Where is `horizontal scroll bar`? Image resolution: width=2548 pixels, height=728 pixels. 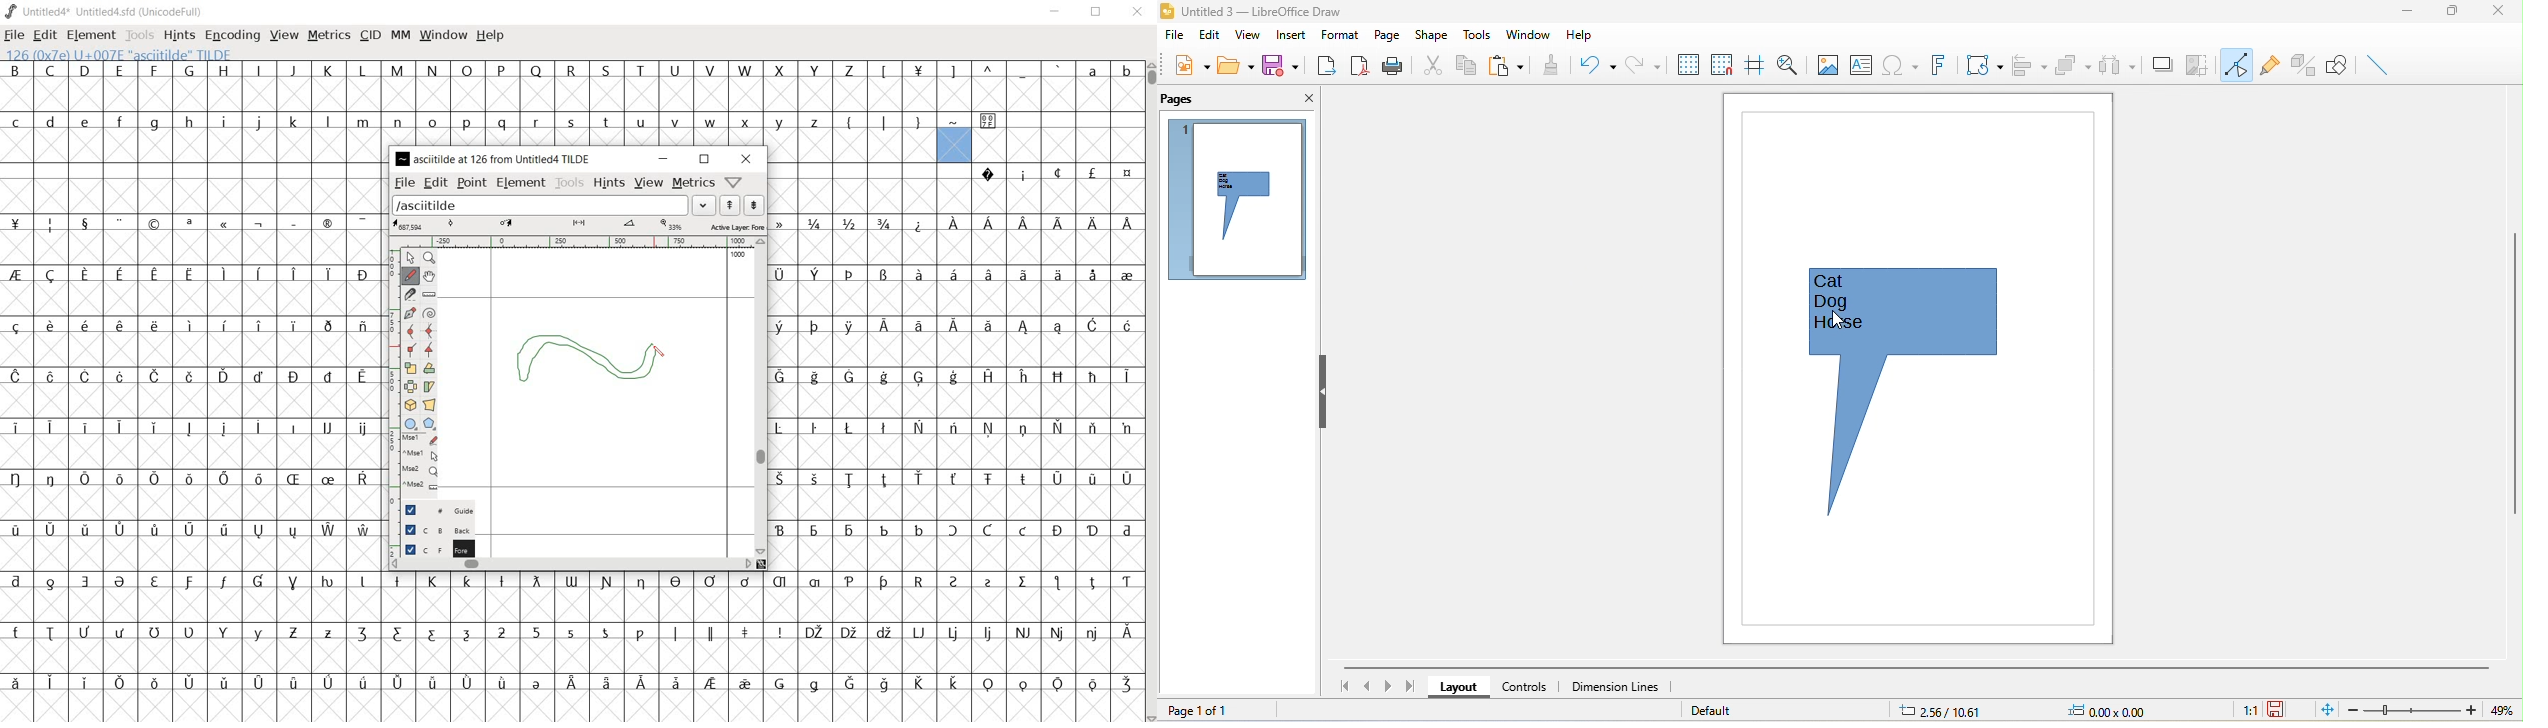 horizontal scroll bar is located at coordinates (1919, 666).